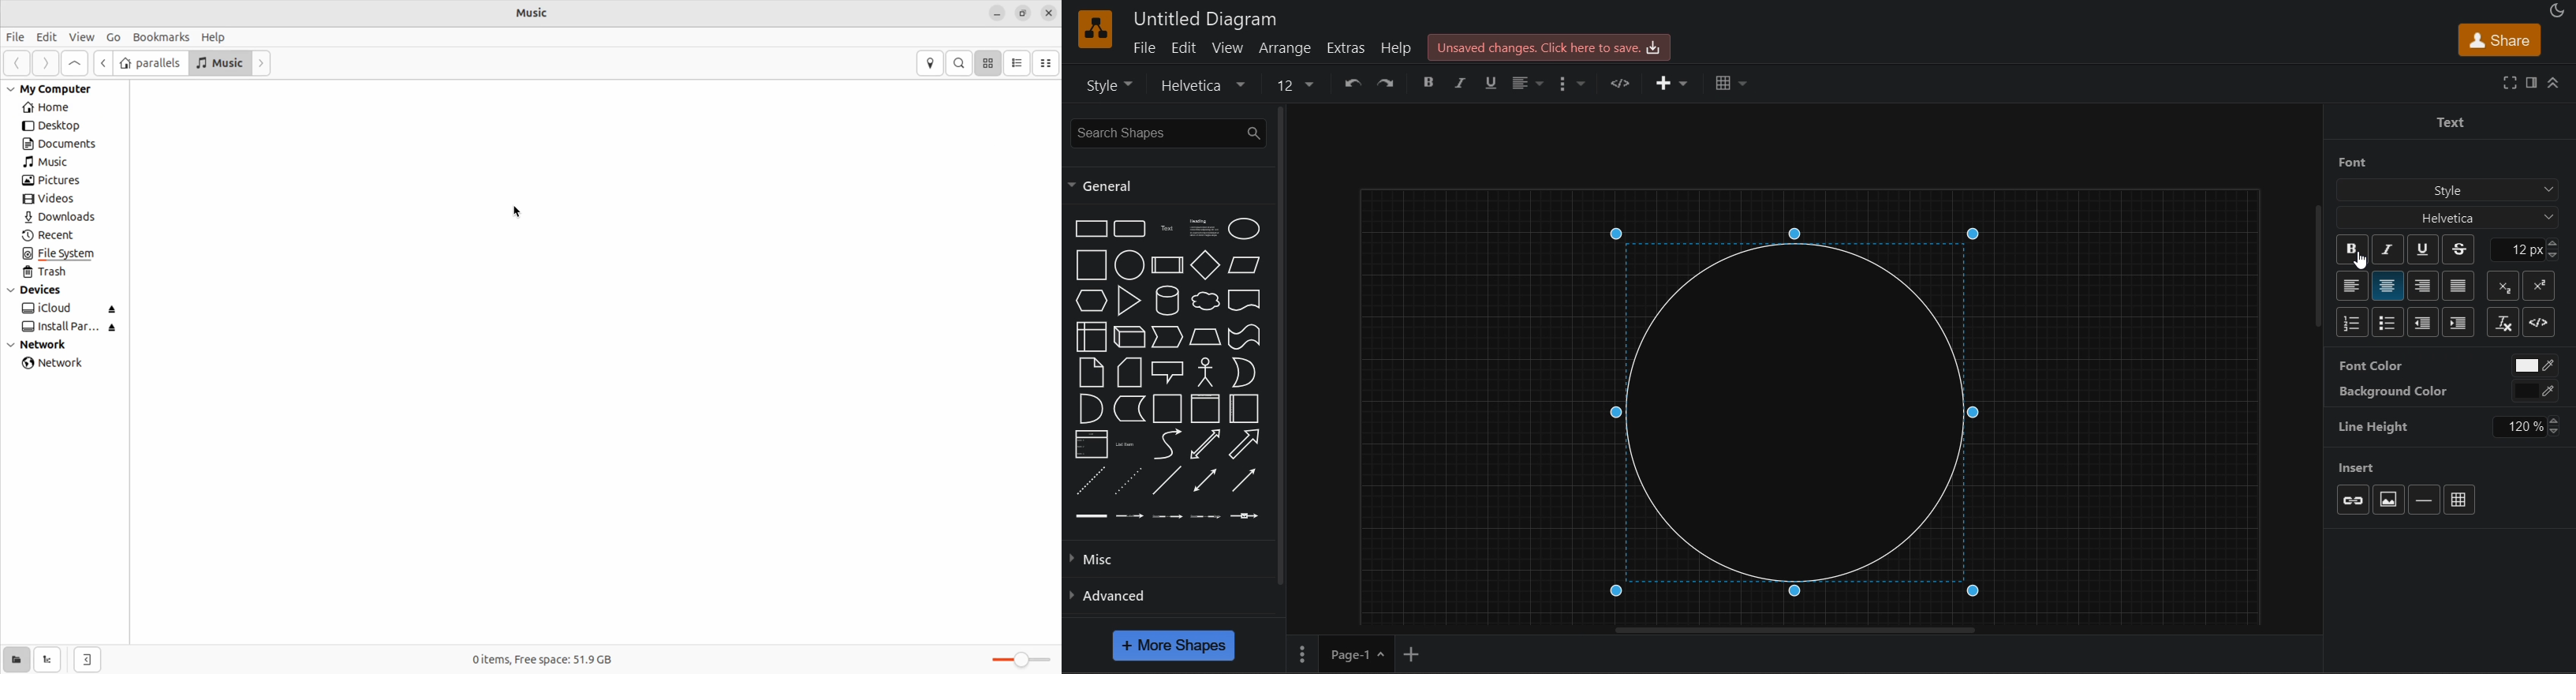 Image resolution: width=2576 pixels, height=700 pixels. I want to click on container, so click(1169, 408).